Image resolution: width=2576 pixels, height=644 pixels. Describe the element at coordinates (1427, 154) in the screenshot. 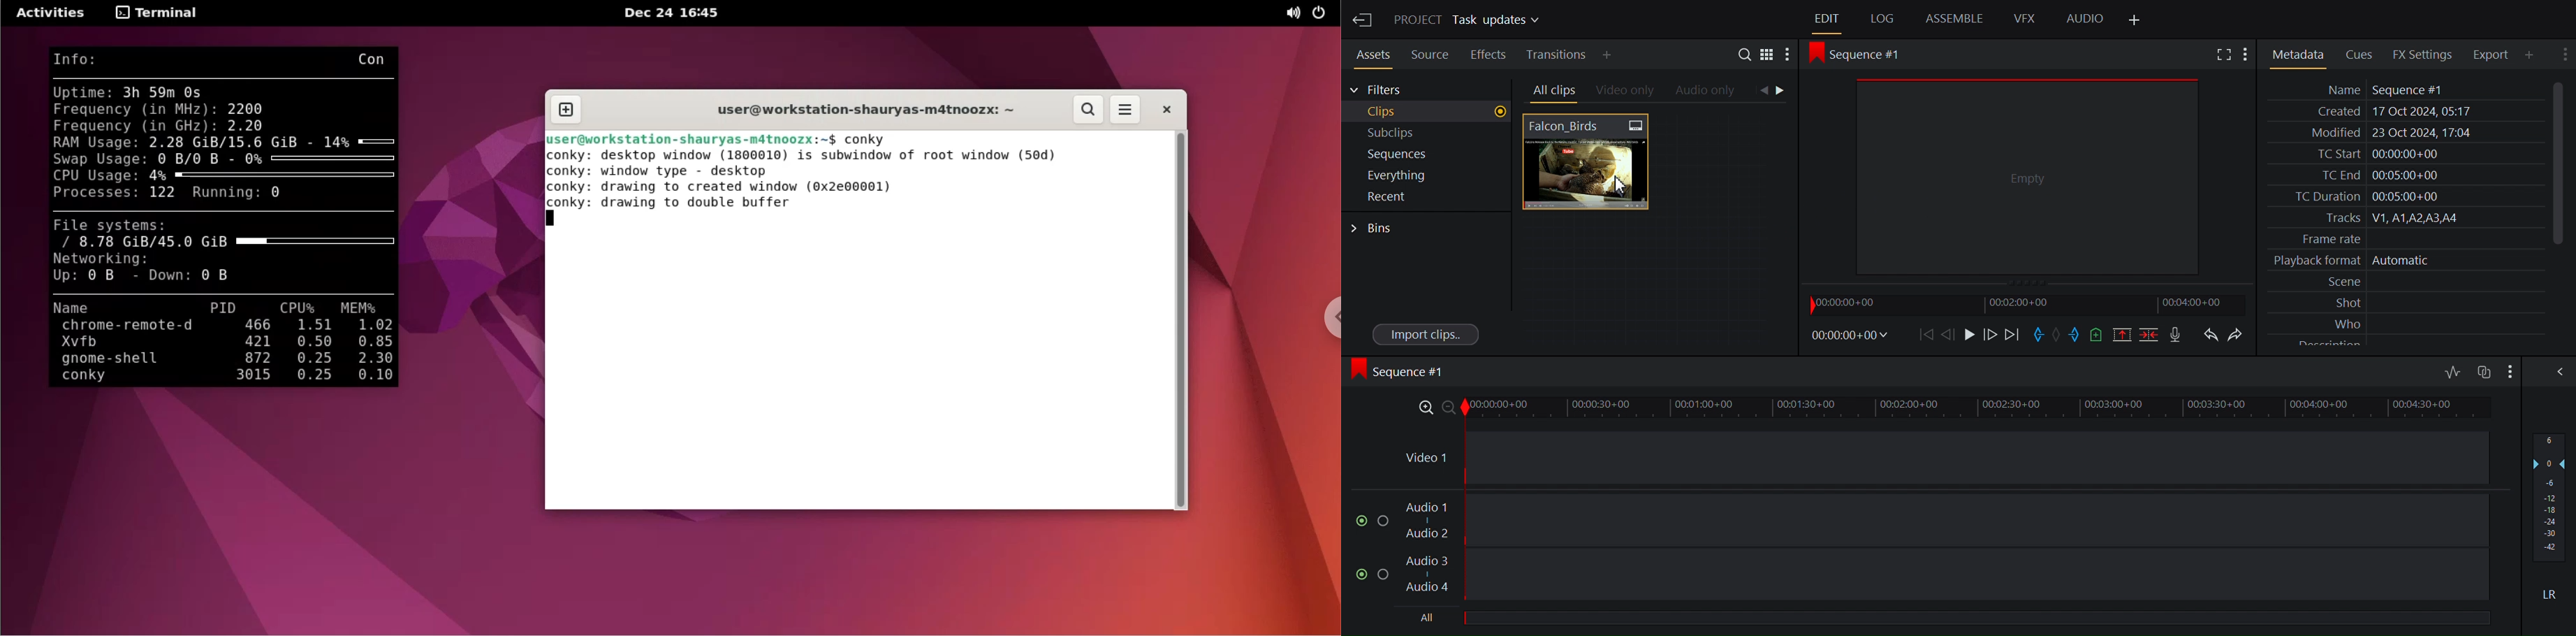

I see `Show Sequences in the current project` at that location.